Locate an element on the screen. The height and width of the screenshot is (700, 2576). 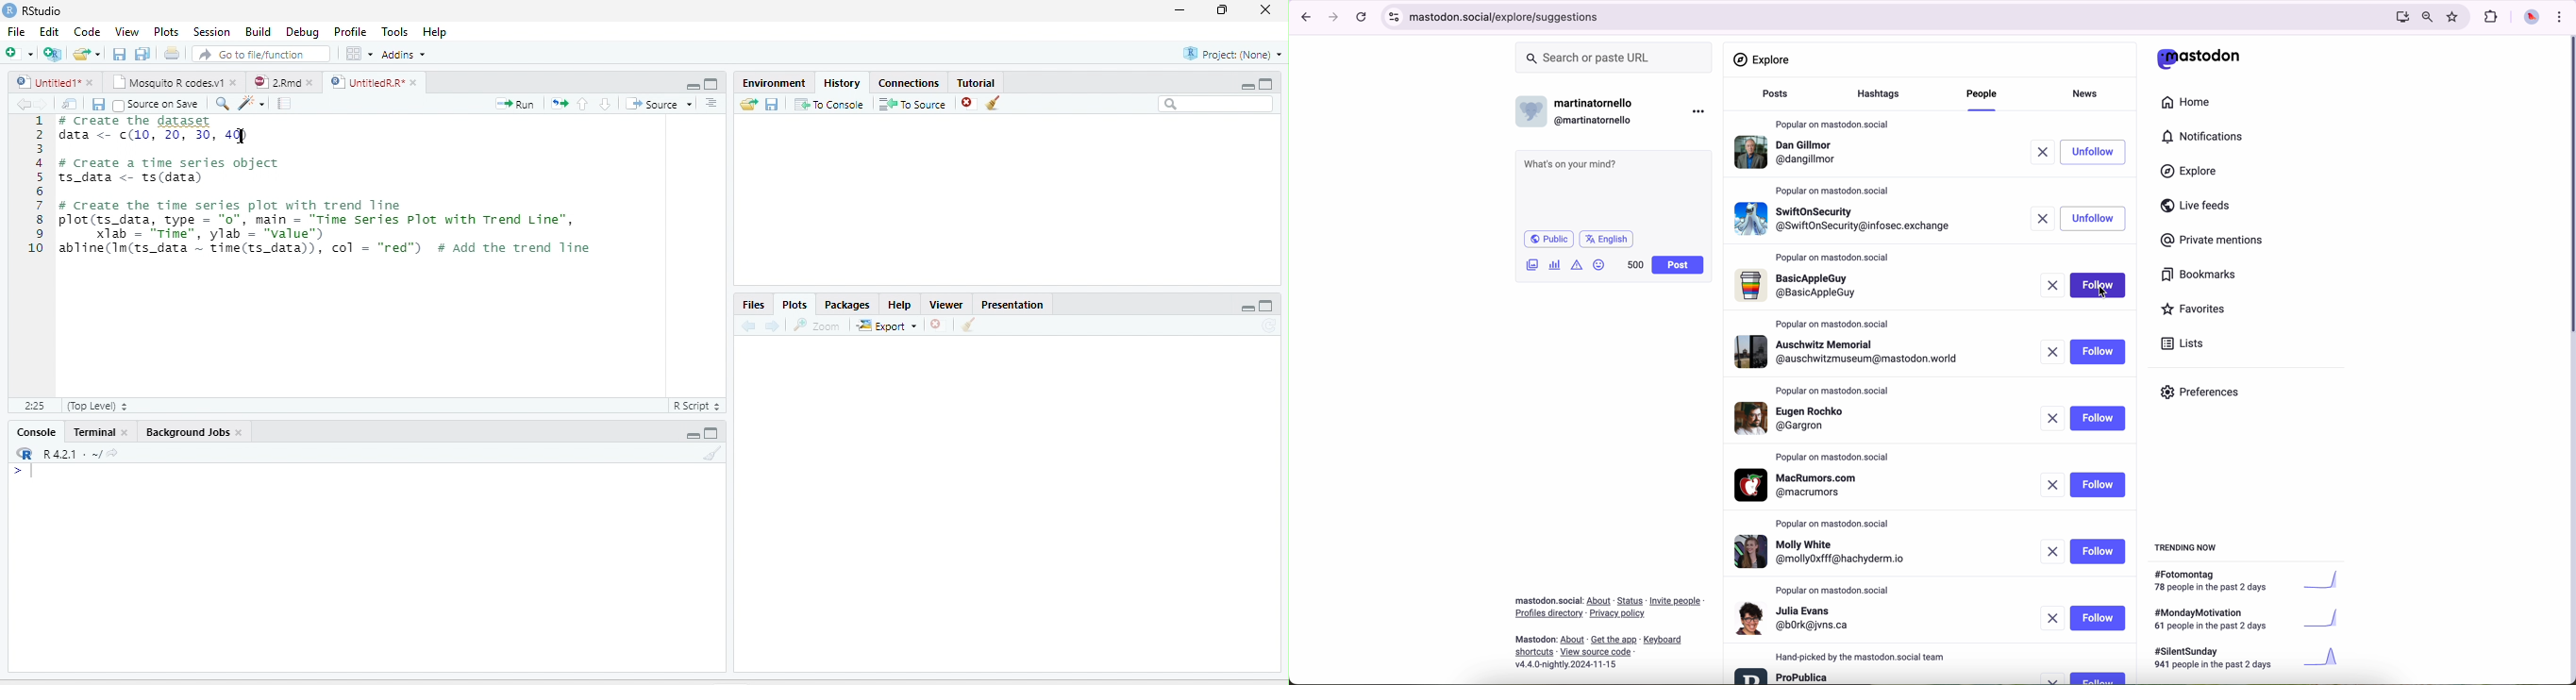
Connections is located at coordinates (910, 81).